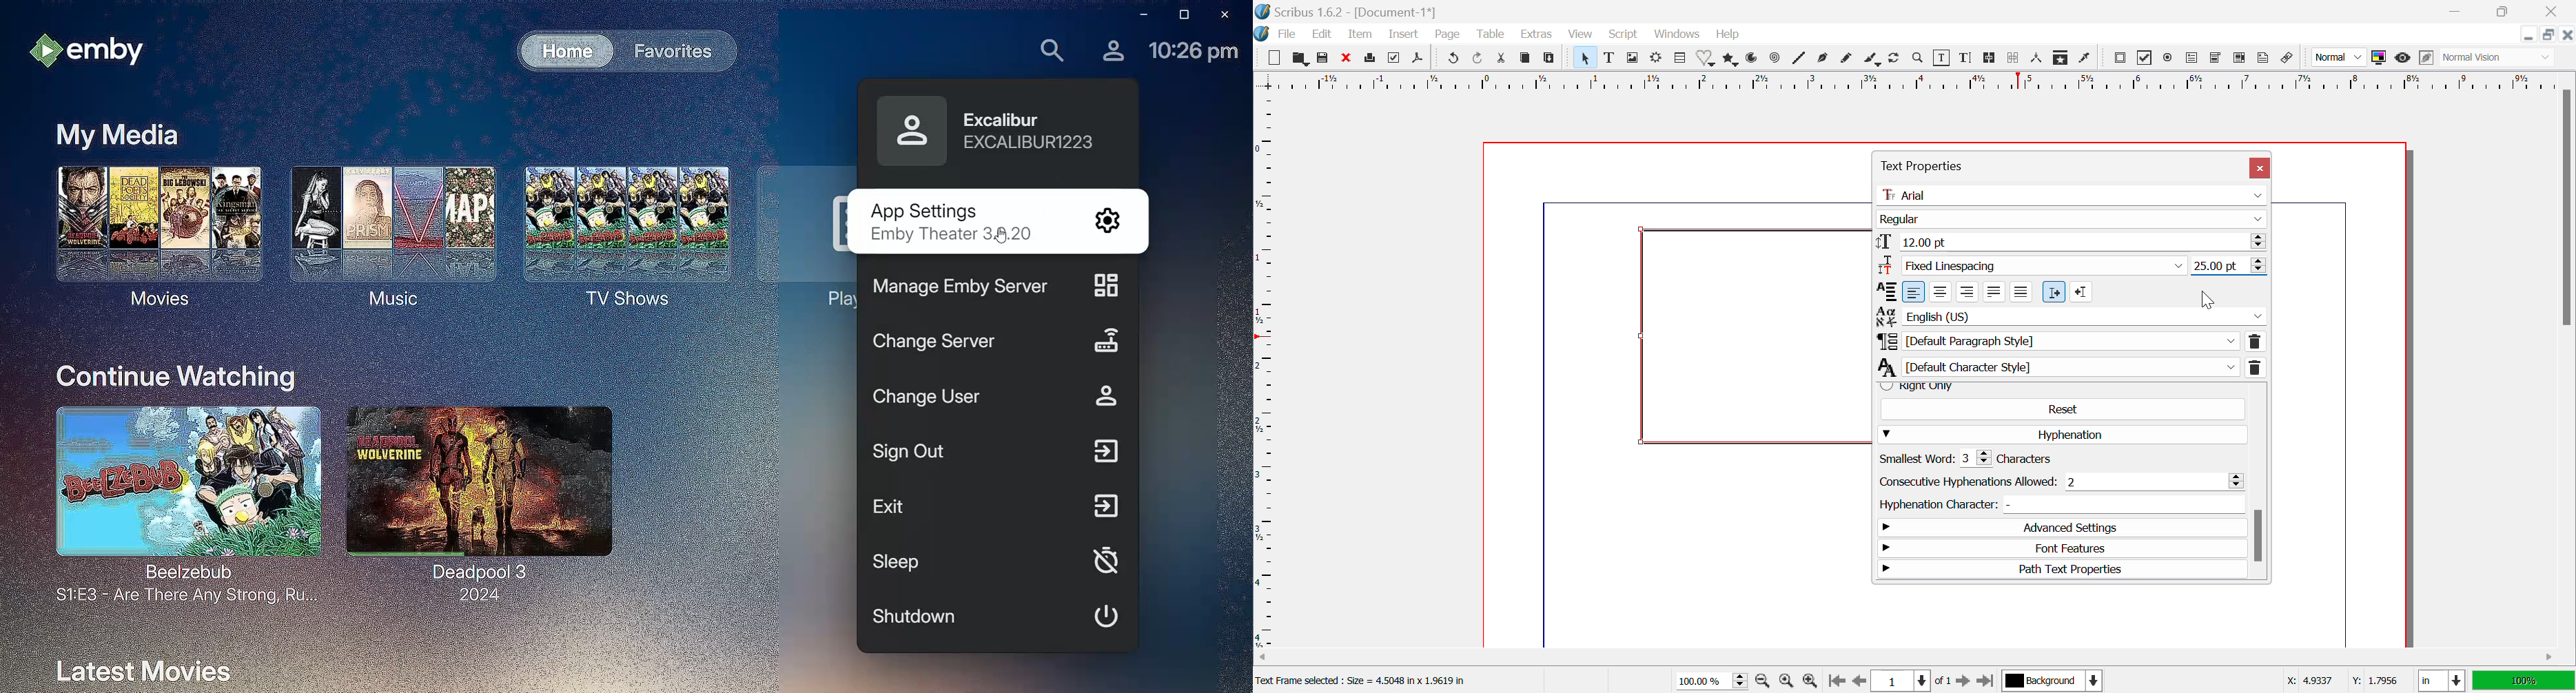  Describe the element at coordinates (1911, 680) in the screenshot. I see `Page 1 of 1` at that location.